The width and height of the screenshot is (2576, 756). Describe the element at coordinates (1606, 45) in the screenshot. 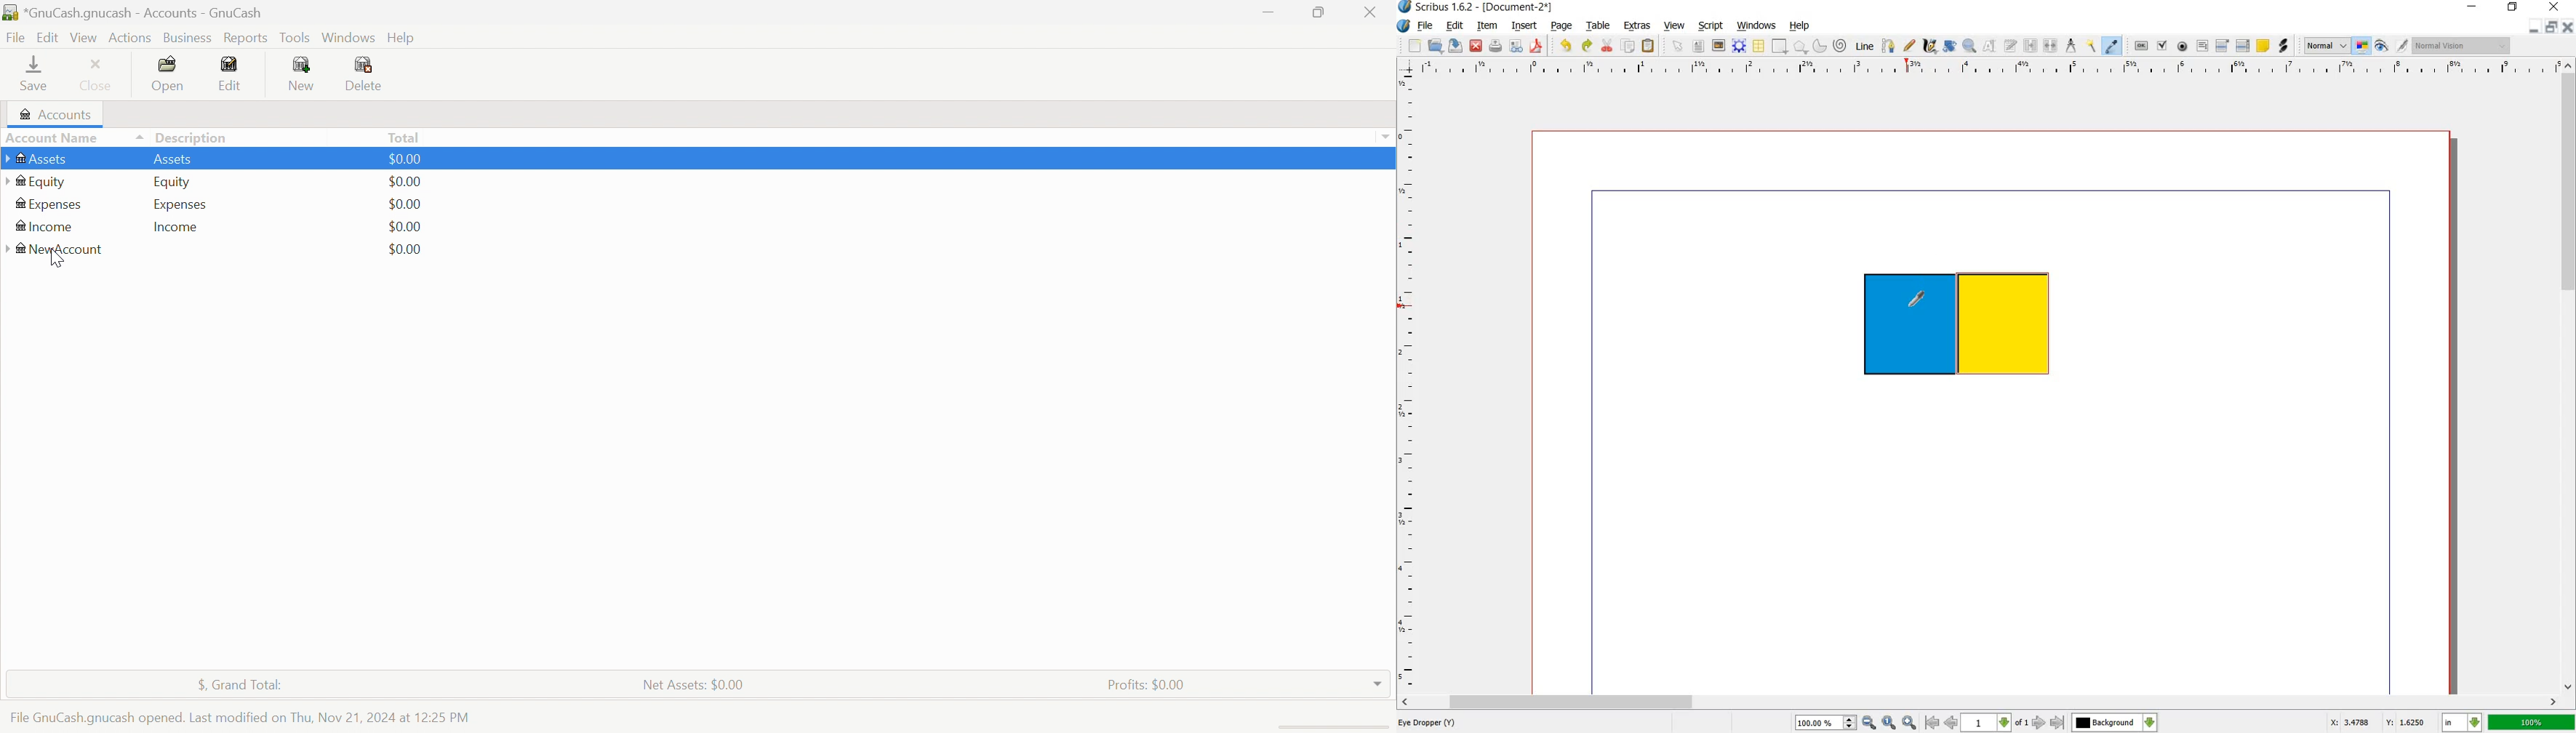

I see `cut` at that location.